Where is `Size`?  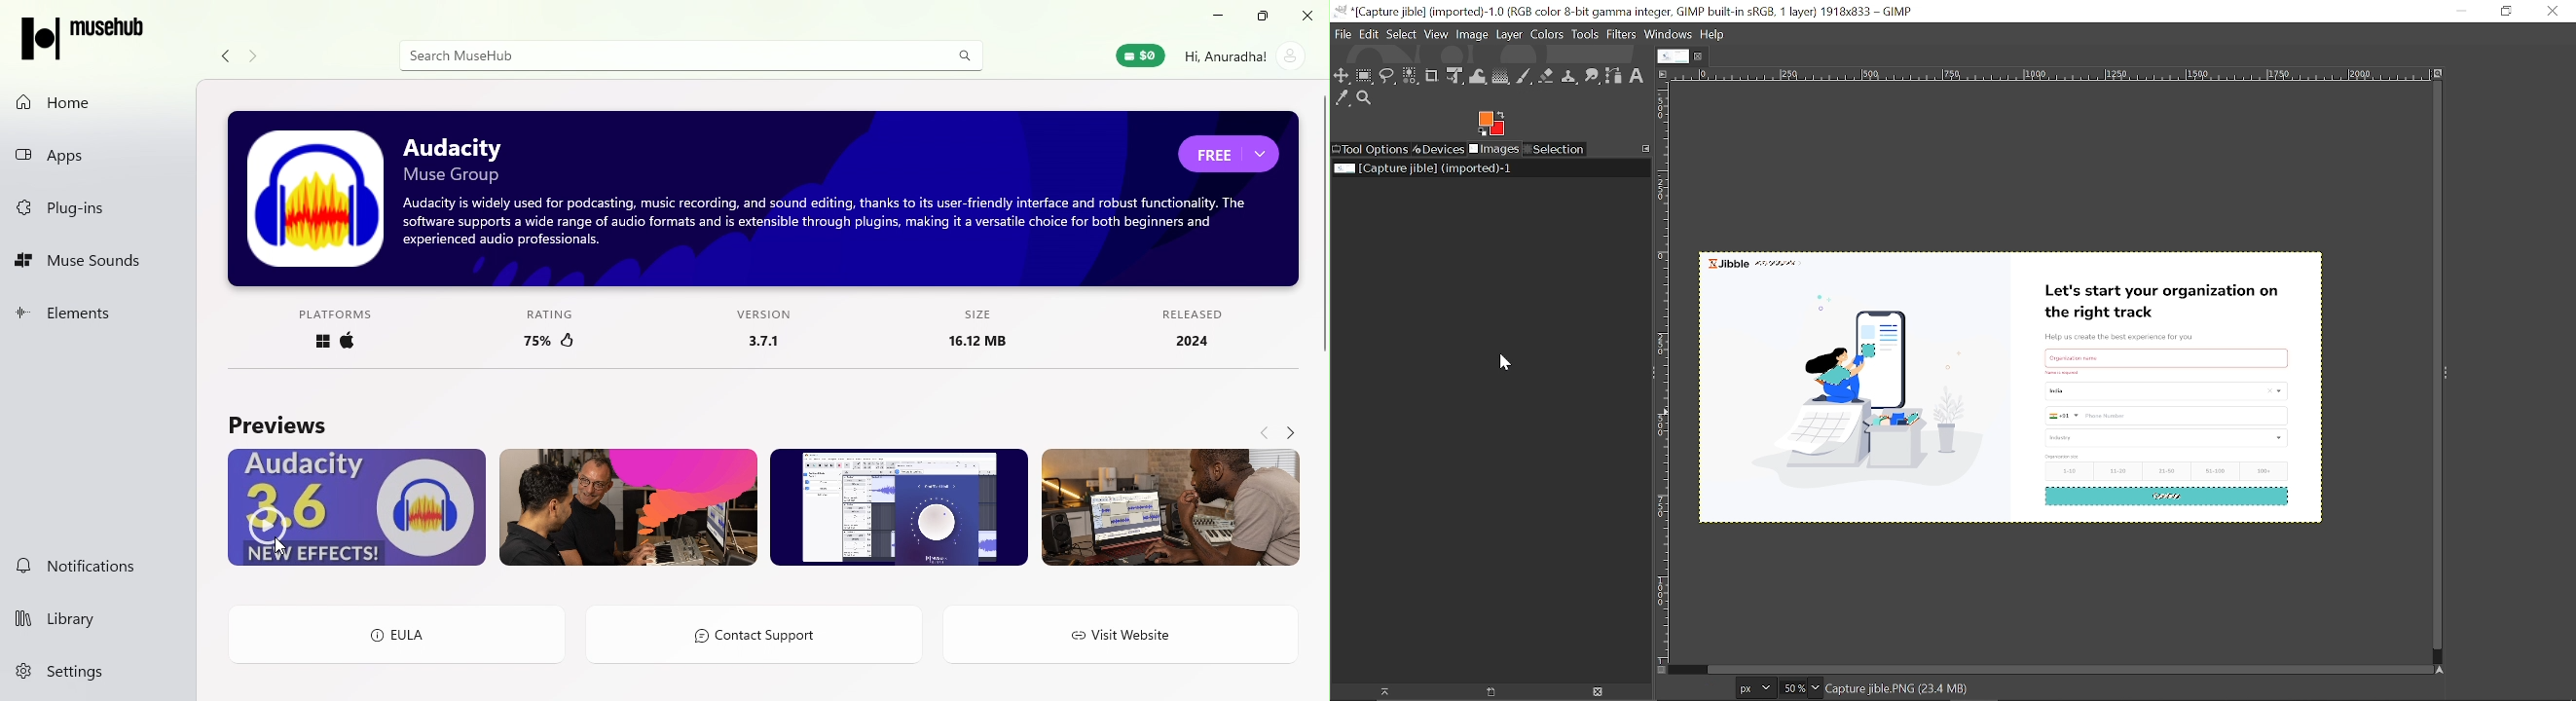
Size is located at coordinates (966, 333).